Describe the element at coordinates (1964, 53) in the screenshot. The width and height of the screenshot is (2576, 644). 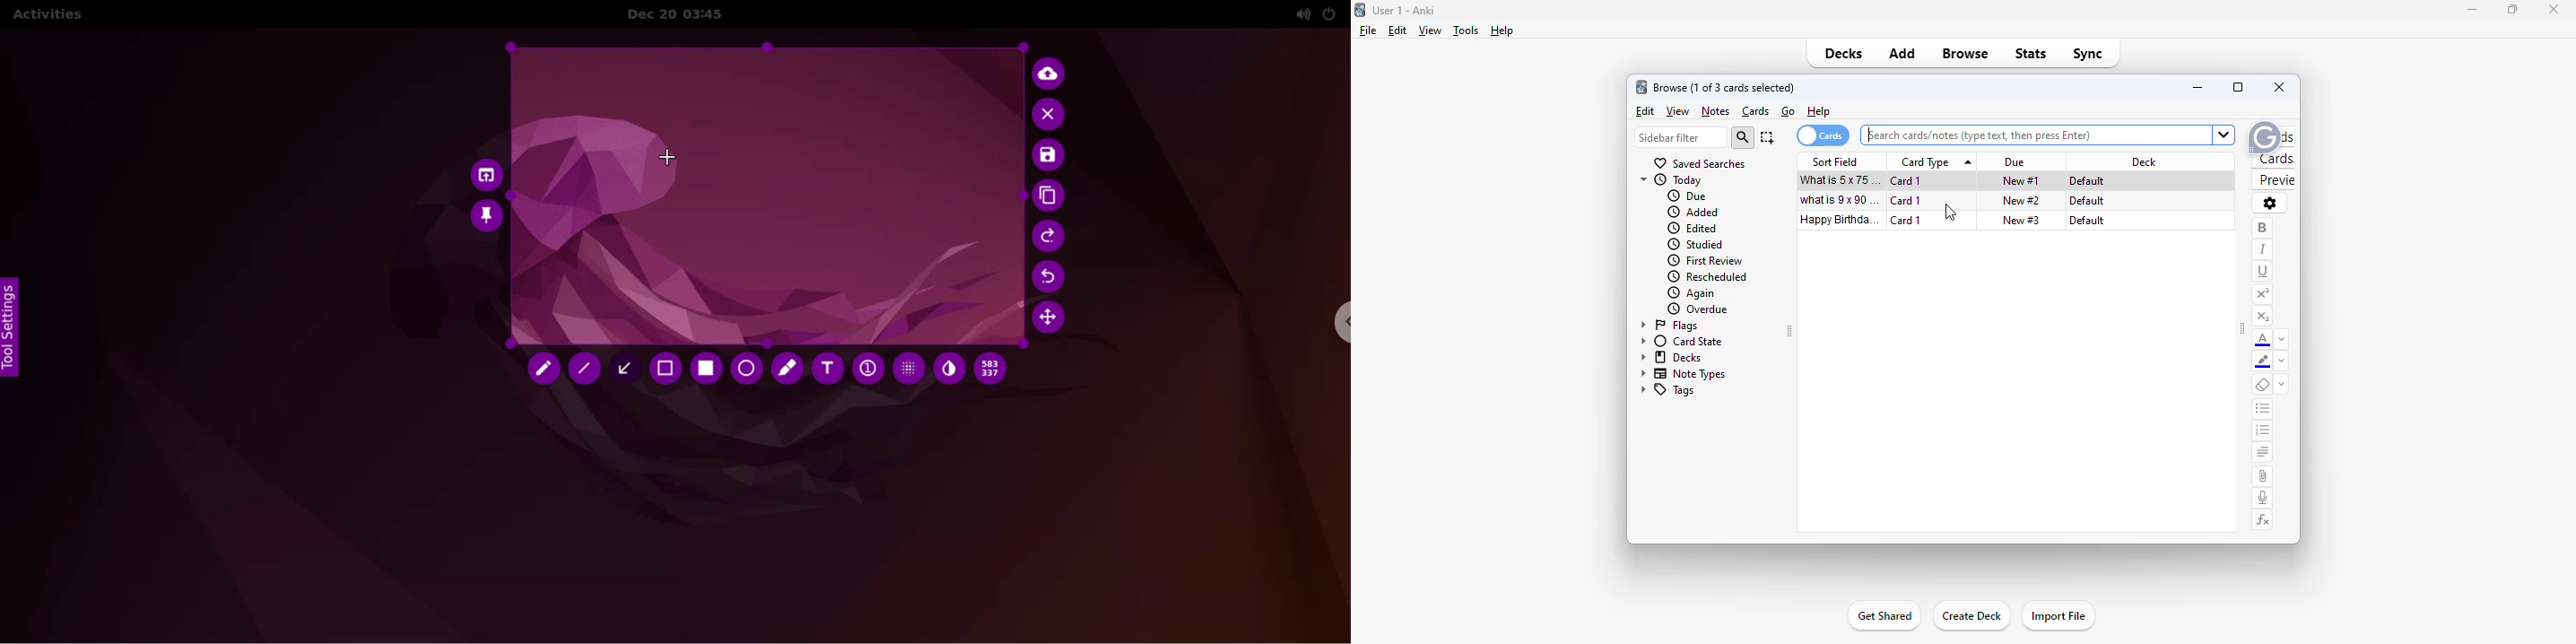
I see `browse` at that location.